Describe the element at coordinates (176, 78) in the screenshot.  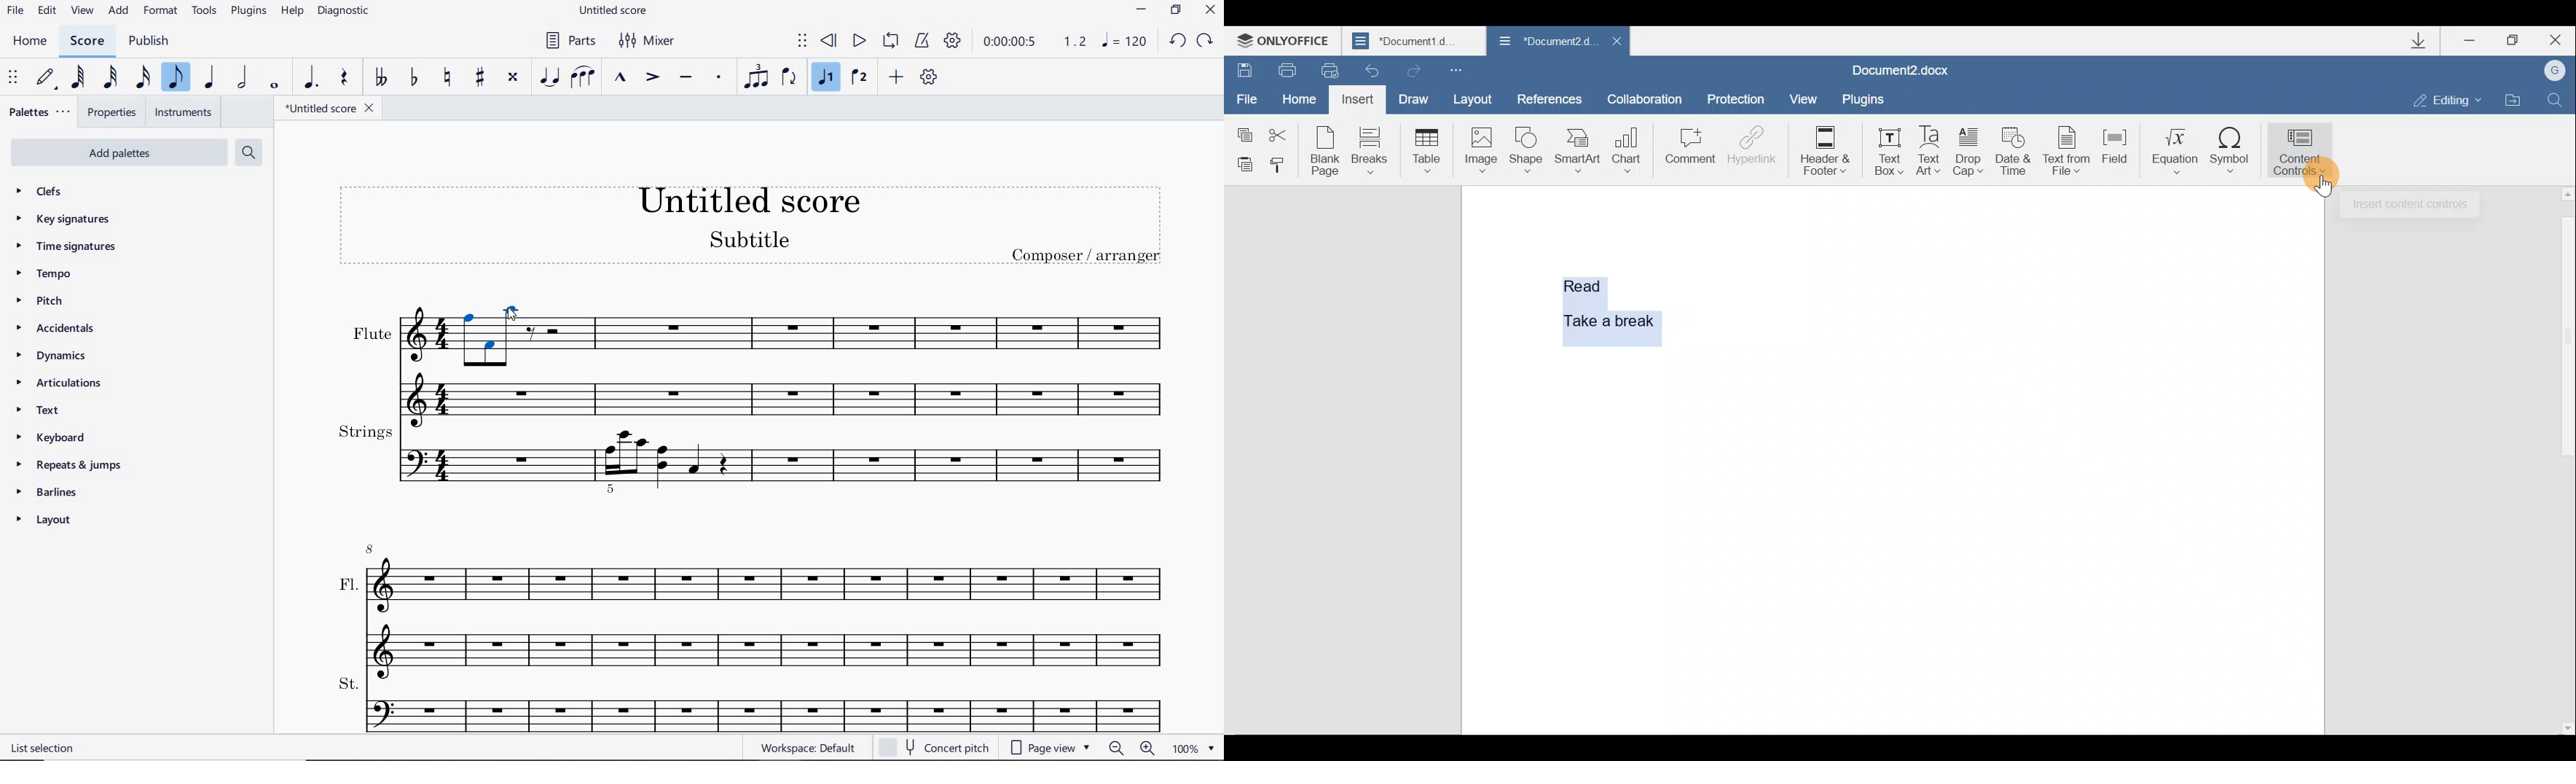
I see `EIGHTH NOTE` at that location.